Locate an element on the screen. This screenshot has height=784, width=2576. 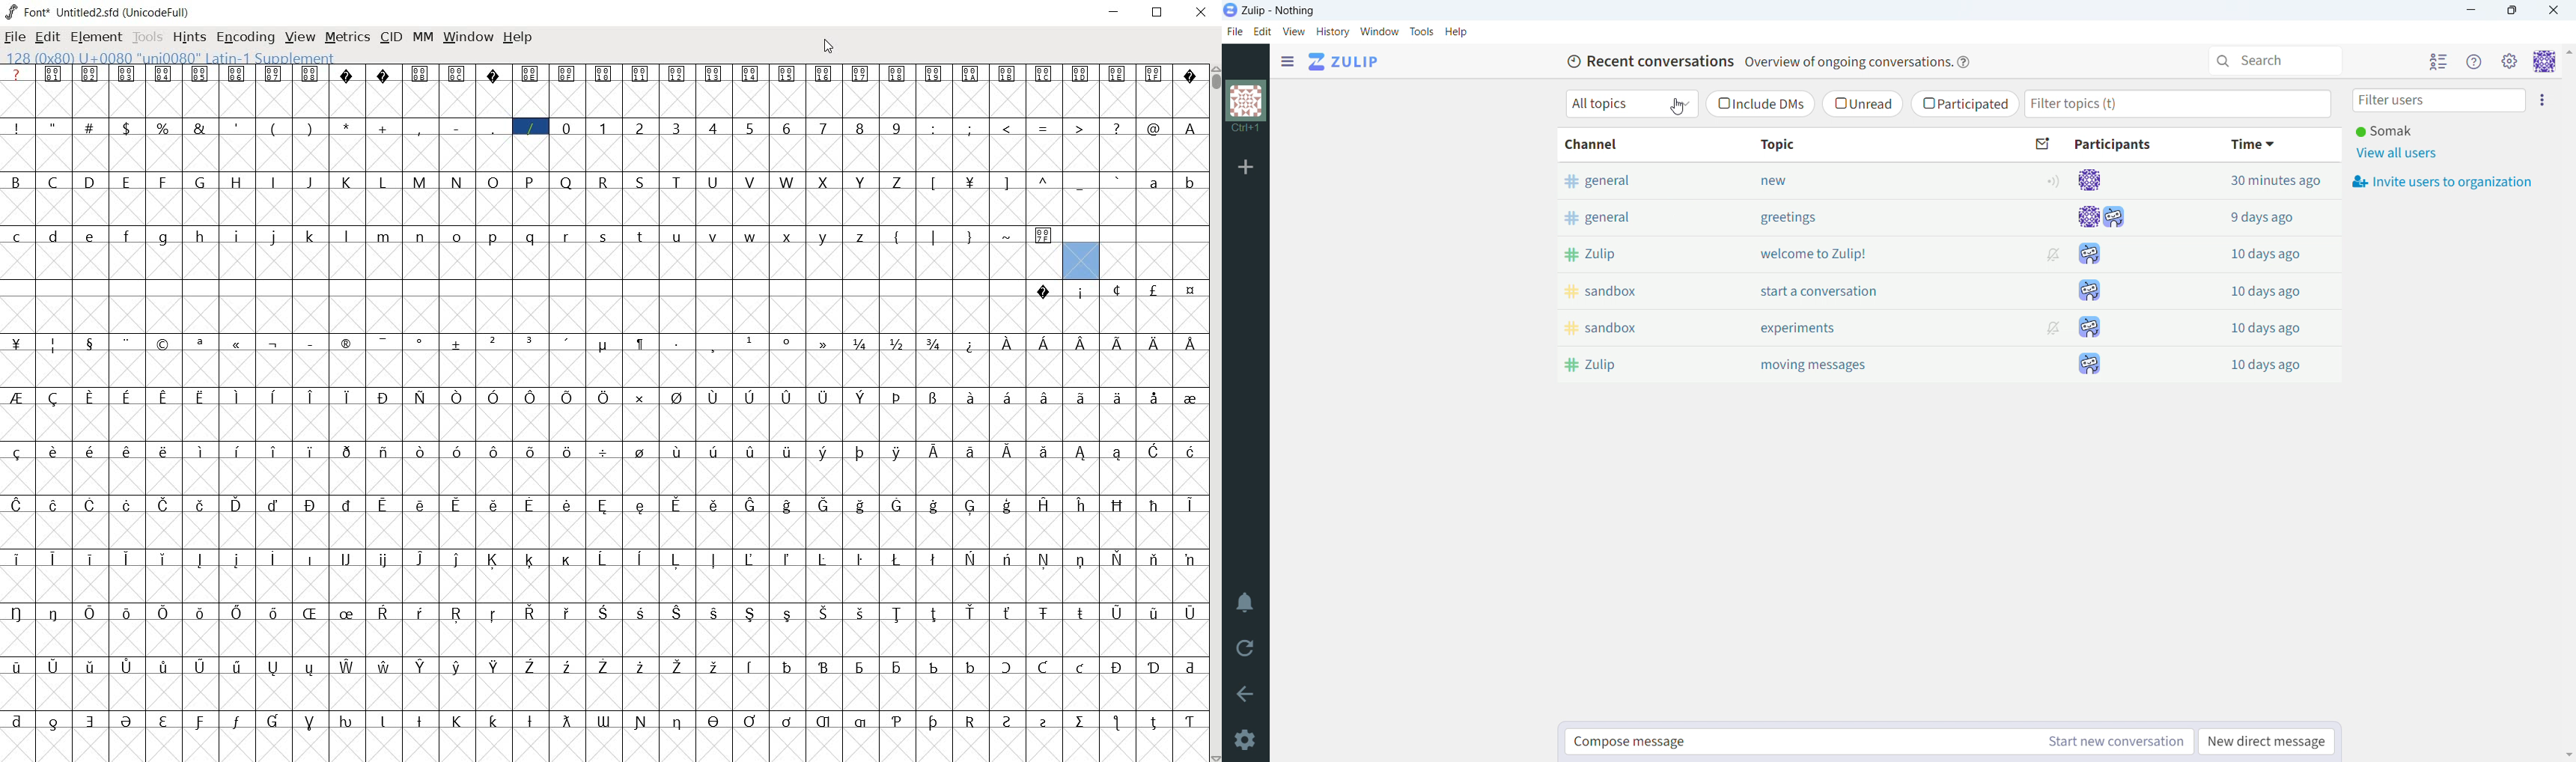
glyph is located at coordinates (1190, 78).